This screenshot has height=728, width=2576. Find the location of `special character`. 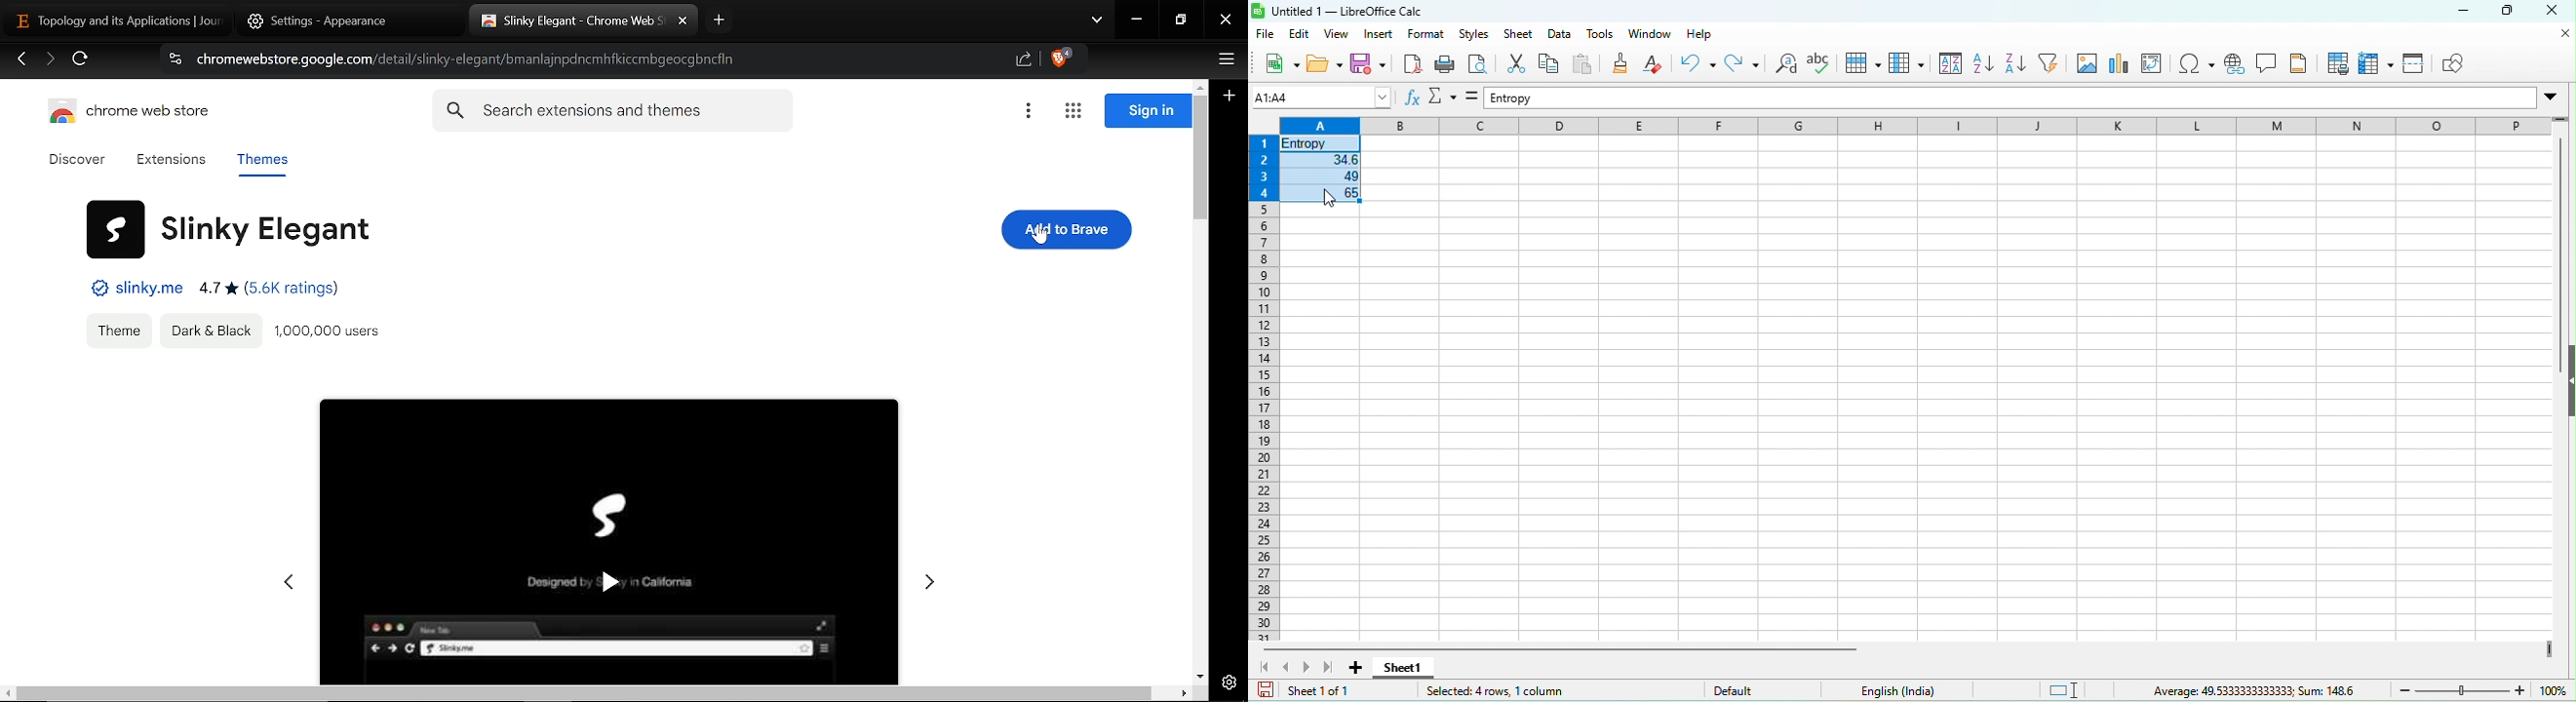

special character is located at coordinates (2198, 65).